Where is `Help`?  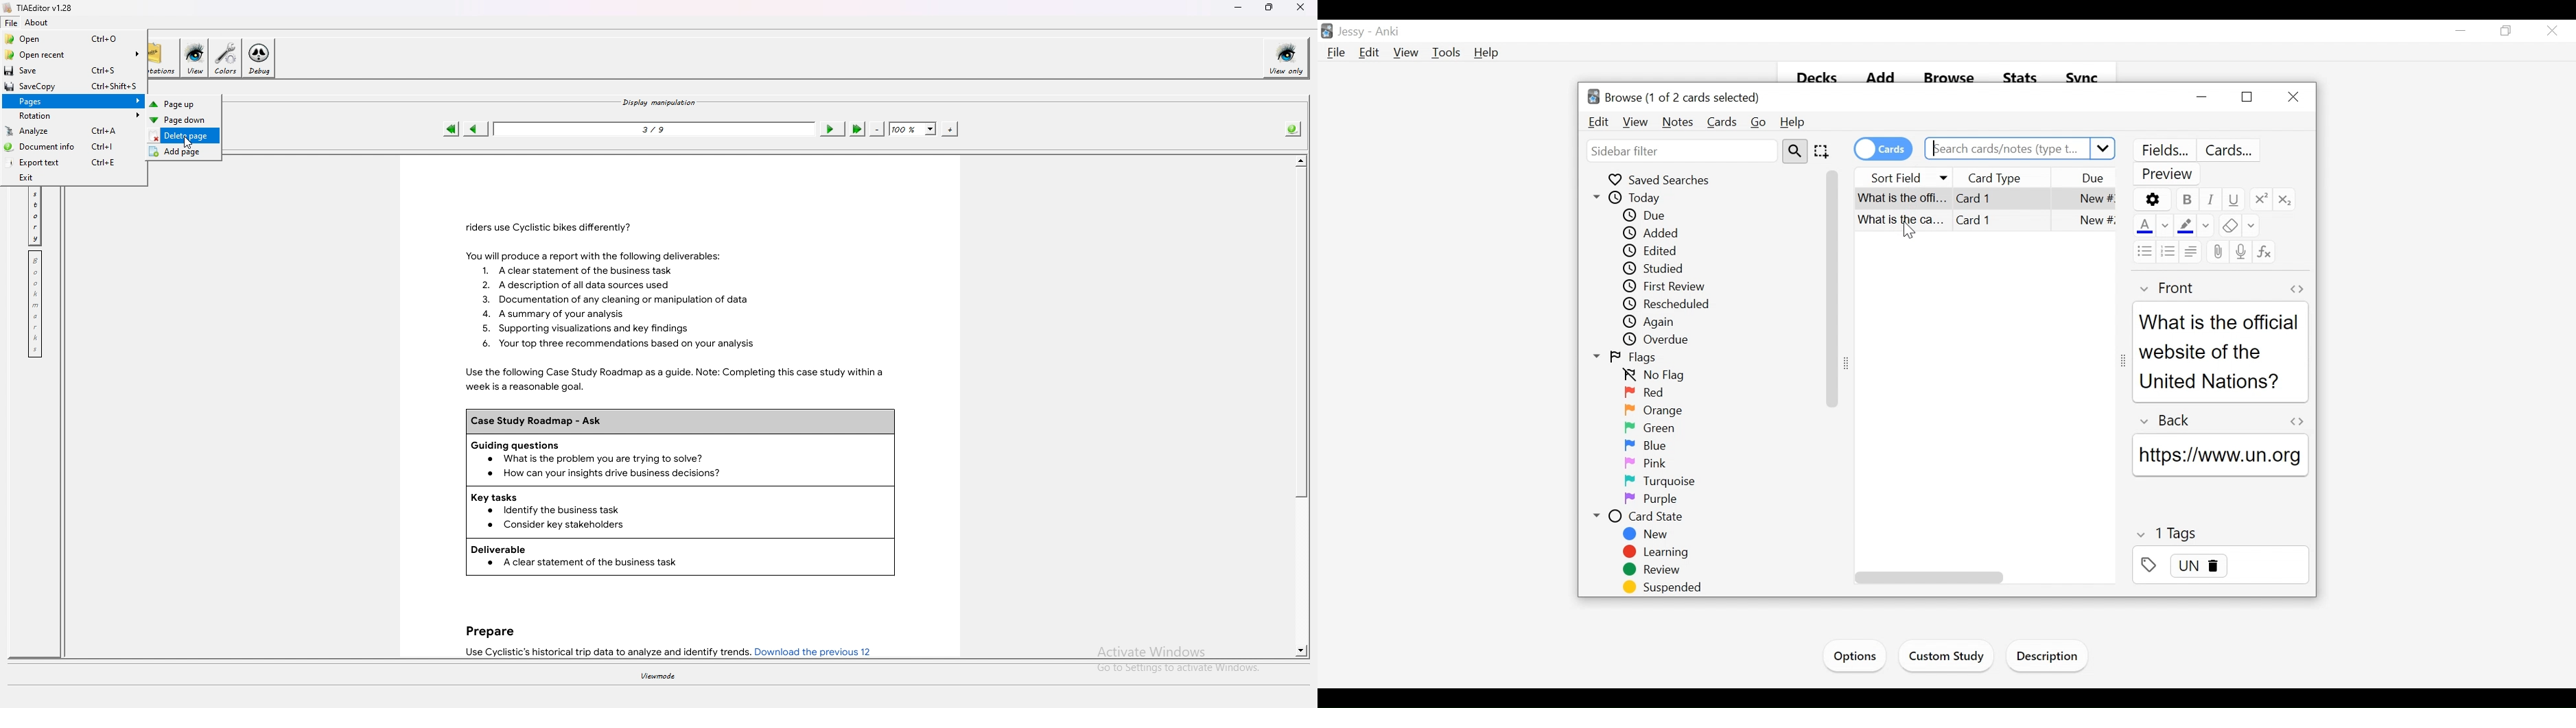
Help is located at coordinates (1486, 52).